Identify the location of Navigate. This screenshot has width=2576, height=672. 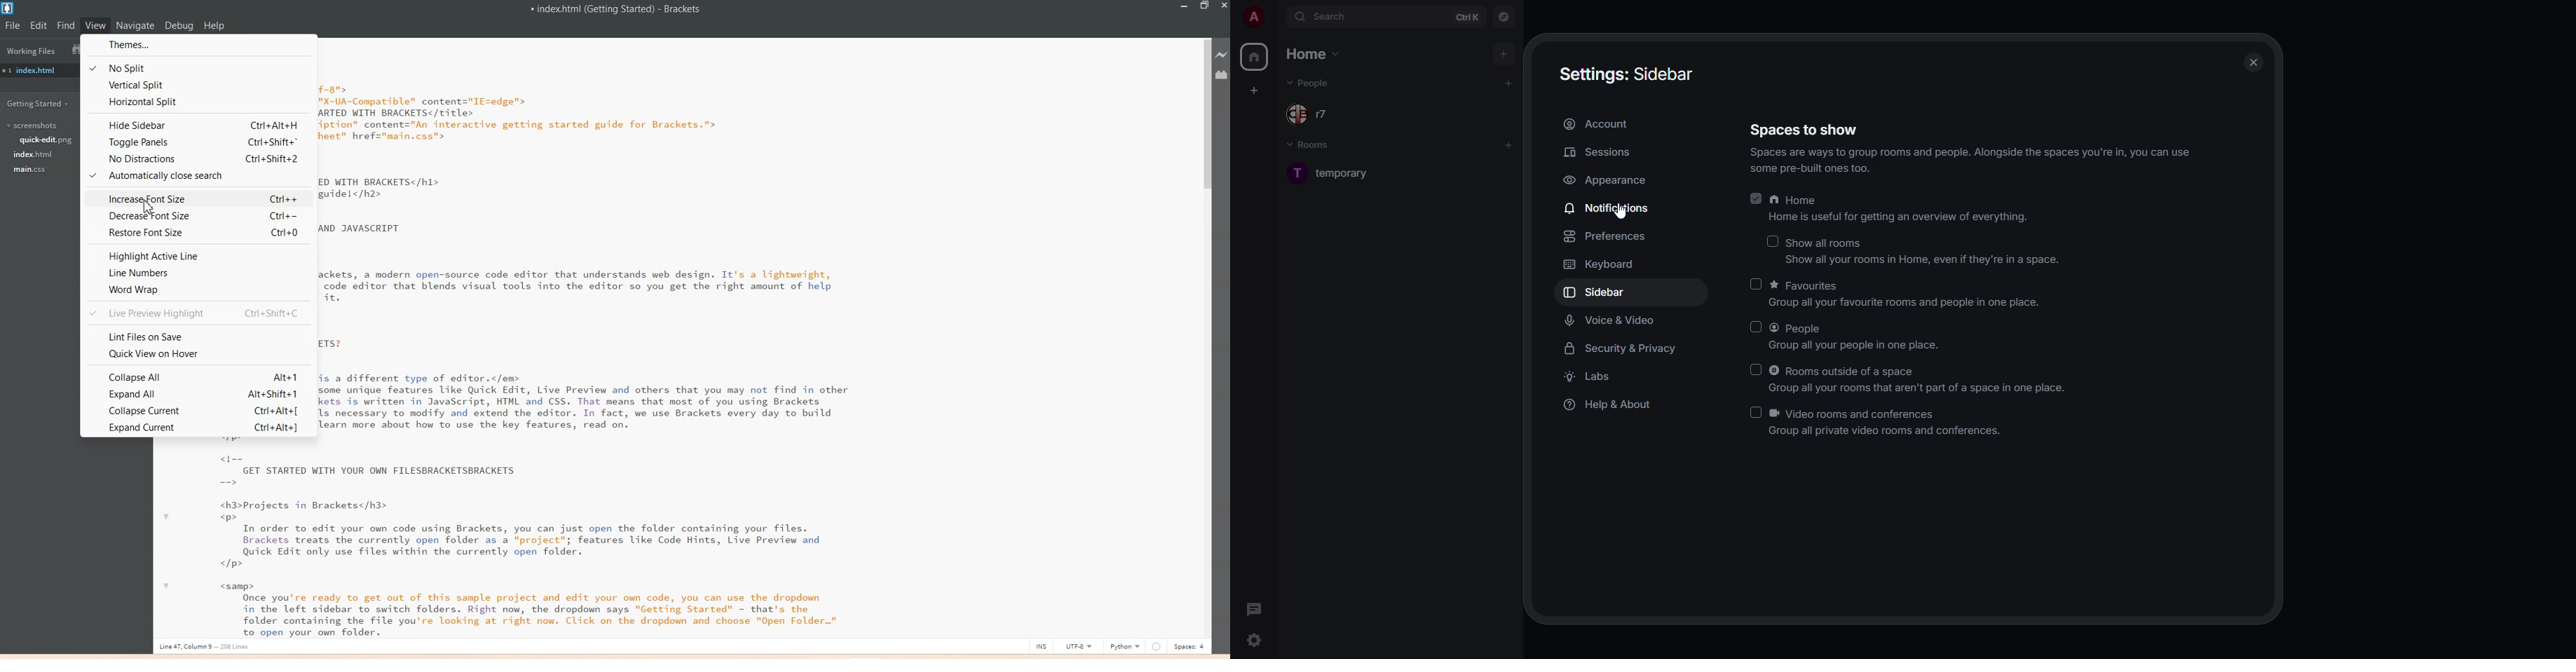
(137, 26).